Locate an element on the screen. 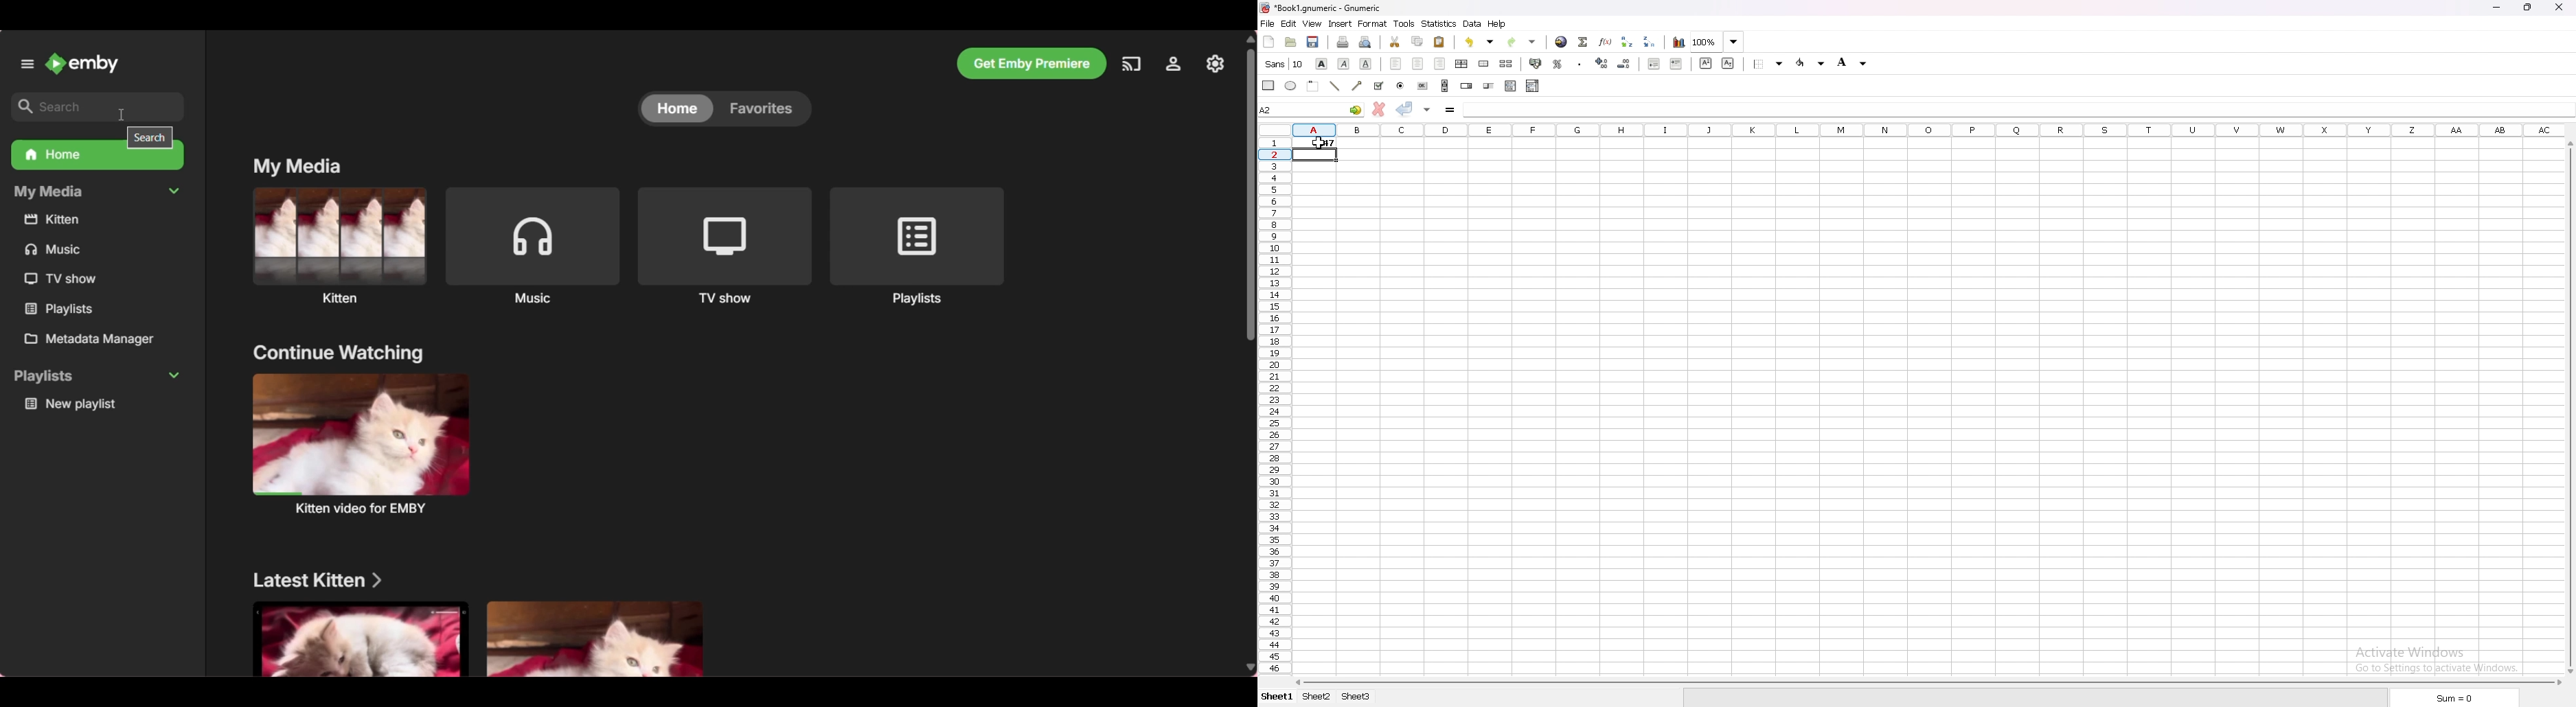 The width and height of the screenshot is (2576, 728). chart is located at coordinates (1679, 43).